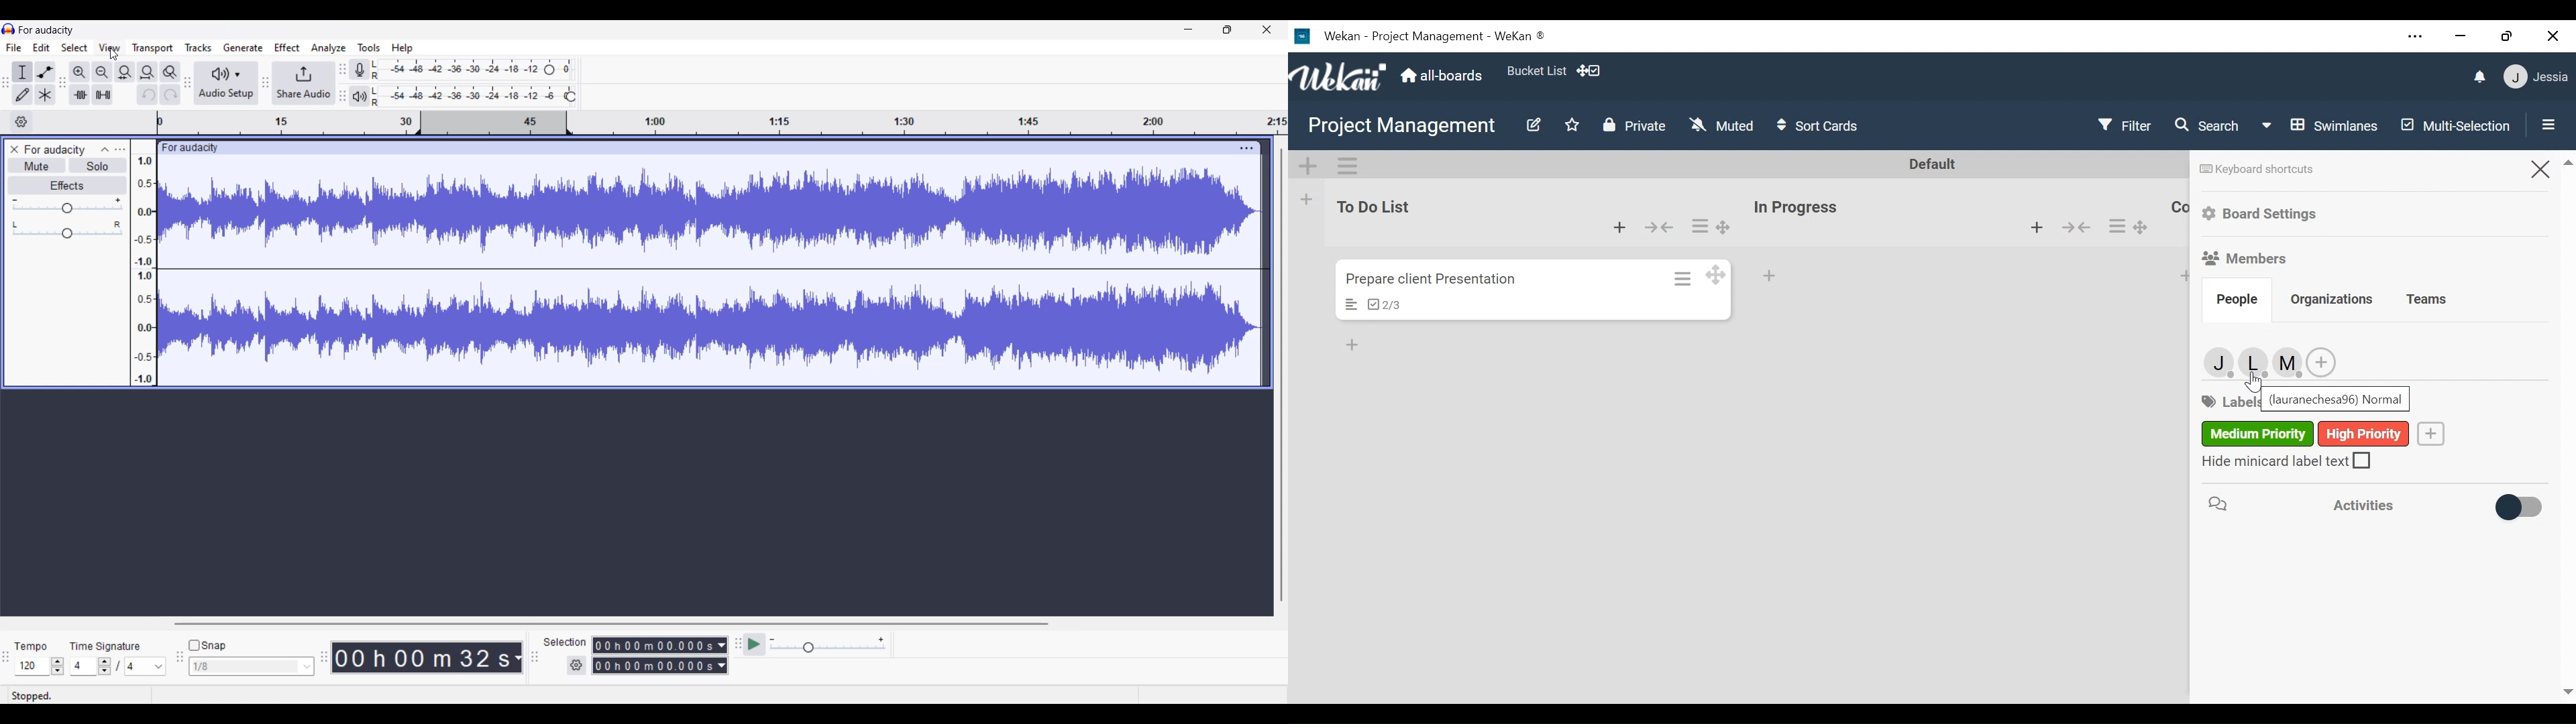 This screenshot has width=2576, height=728. What do you see at coordinates (2208, 127) in the screenshot?
I see `Search` at bounding box center [2208, 127].